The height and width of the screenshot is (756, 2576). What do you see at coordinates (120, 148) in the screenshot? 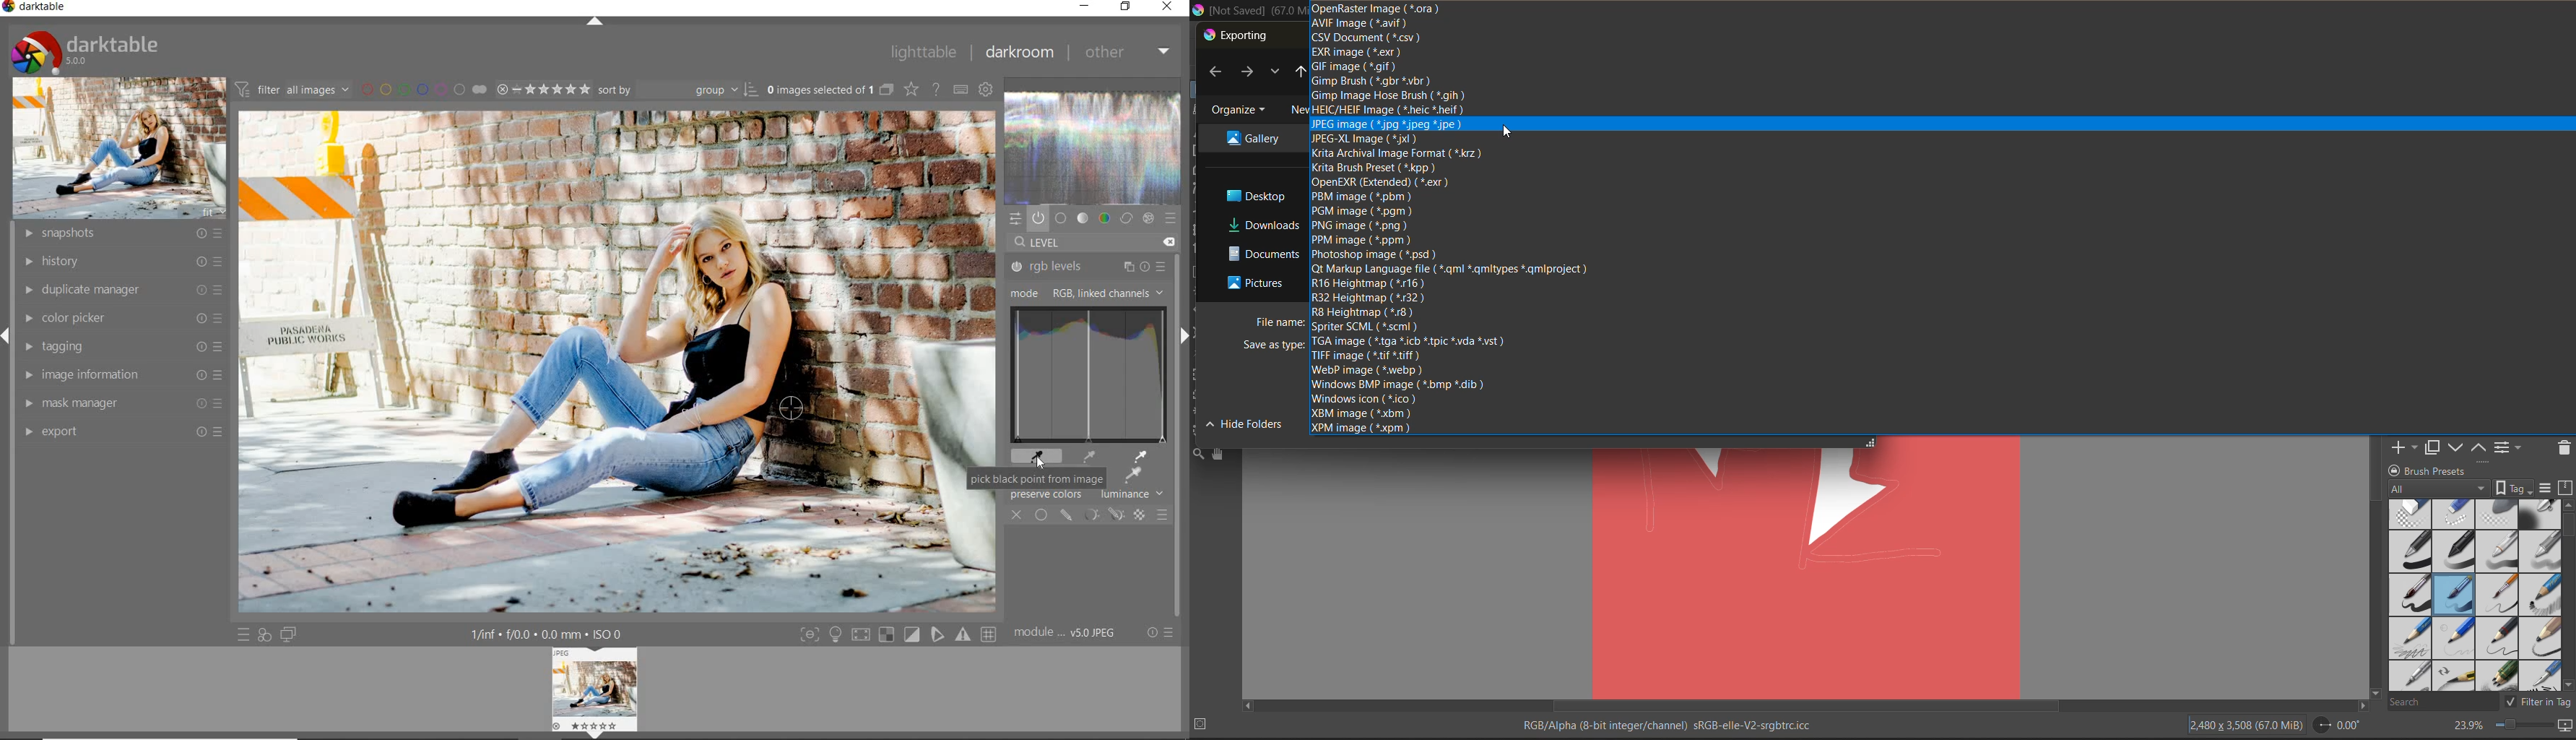
I see `image` at bounding box center [120, 148].